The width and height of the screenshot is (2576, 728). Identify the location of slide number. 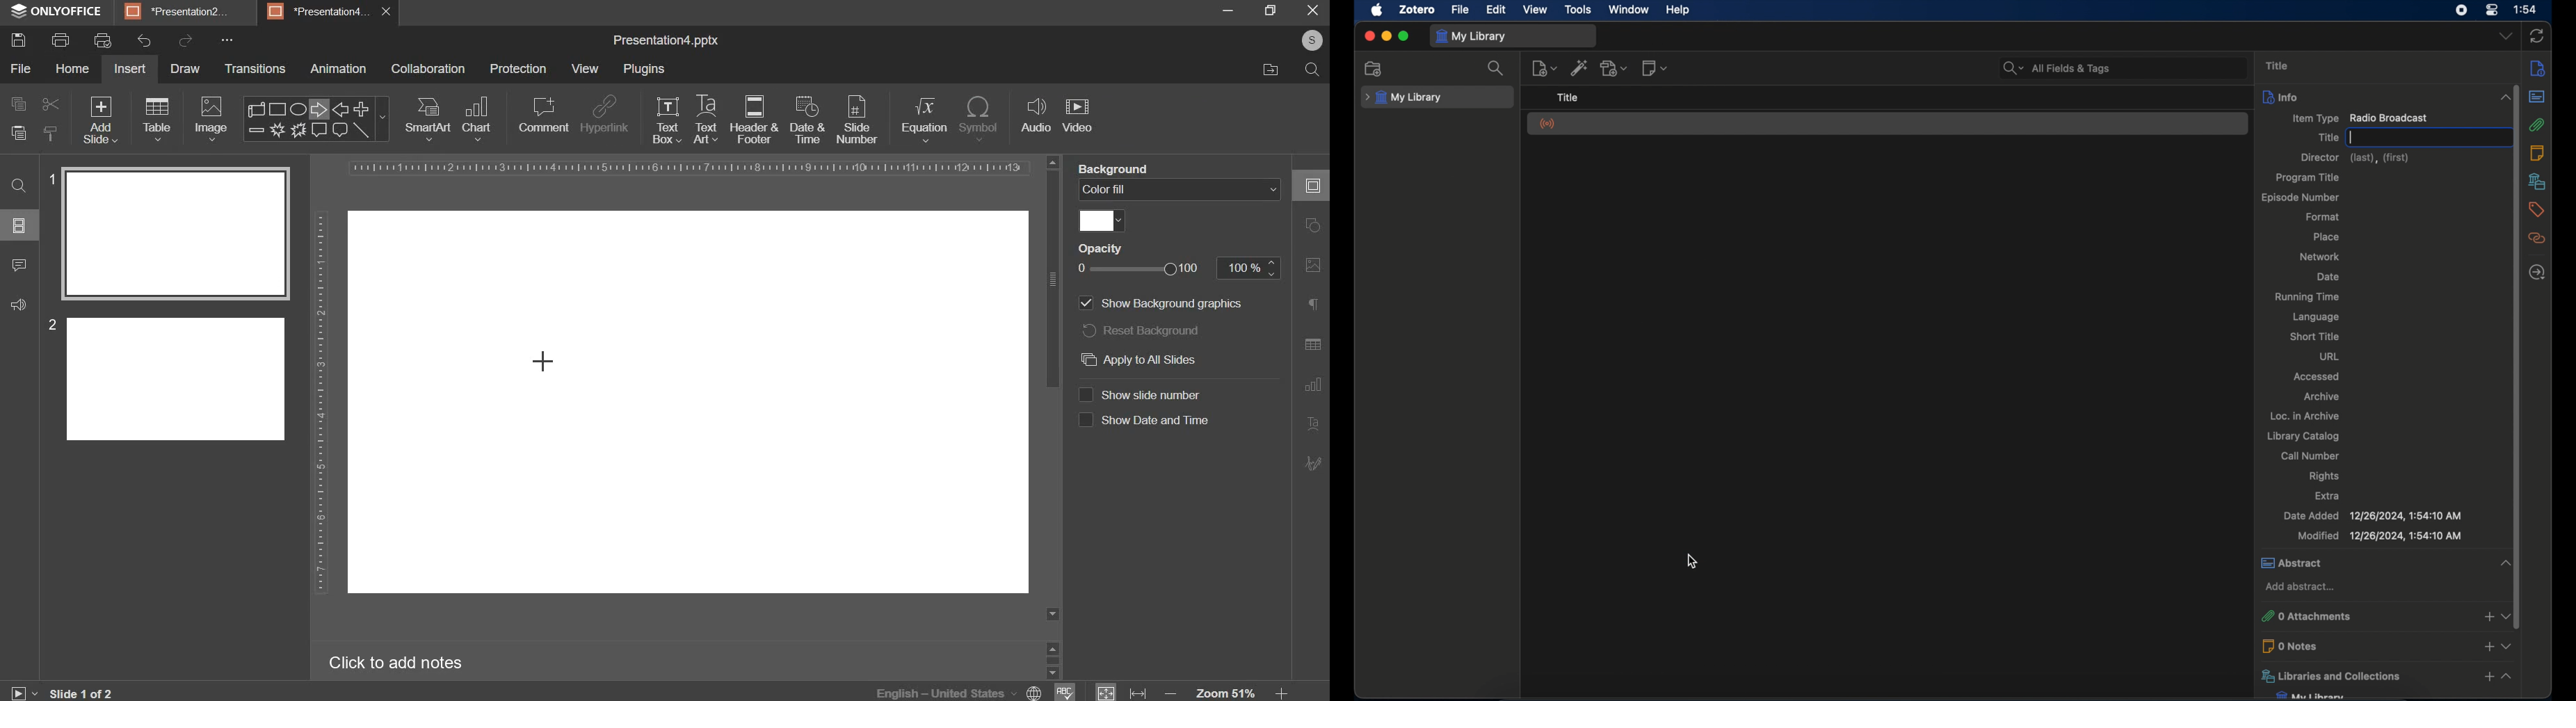
(857, 121).